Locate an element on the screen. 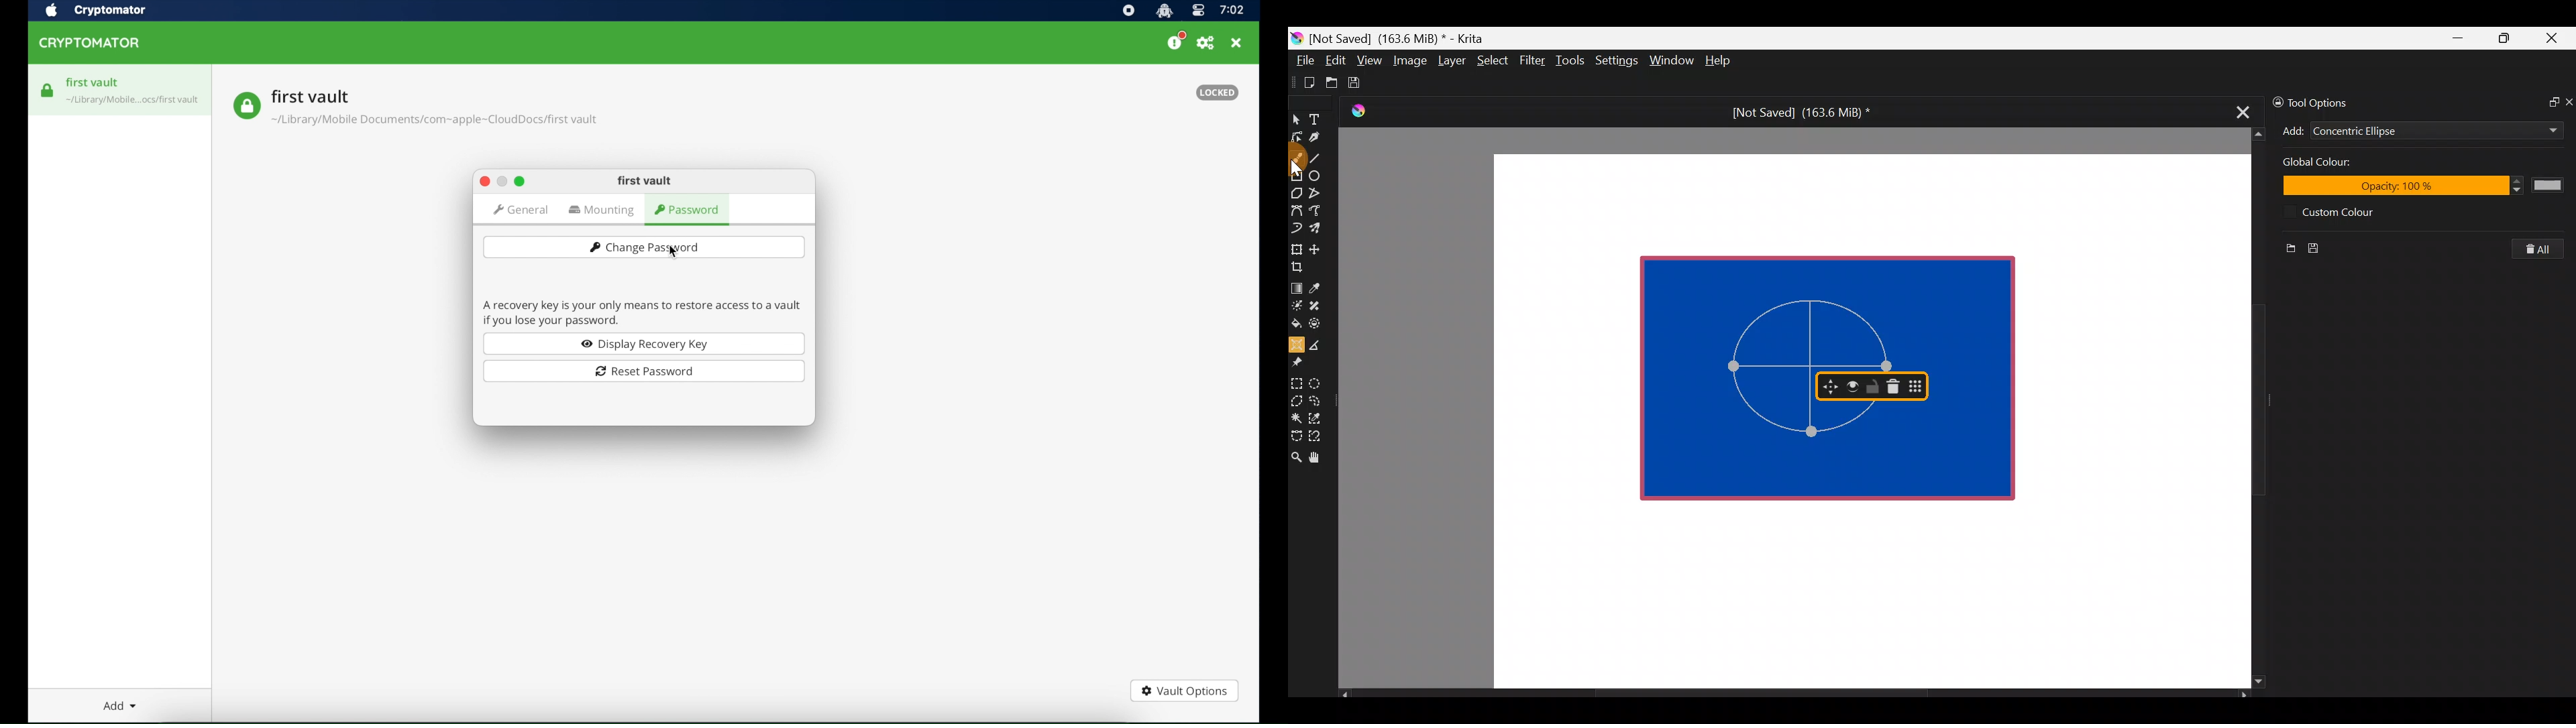 The width and height of the screenshot is (2576, 728). Create new document is located at coordinates (1305, 82).